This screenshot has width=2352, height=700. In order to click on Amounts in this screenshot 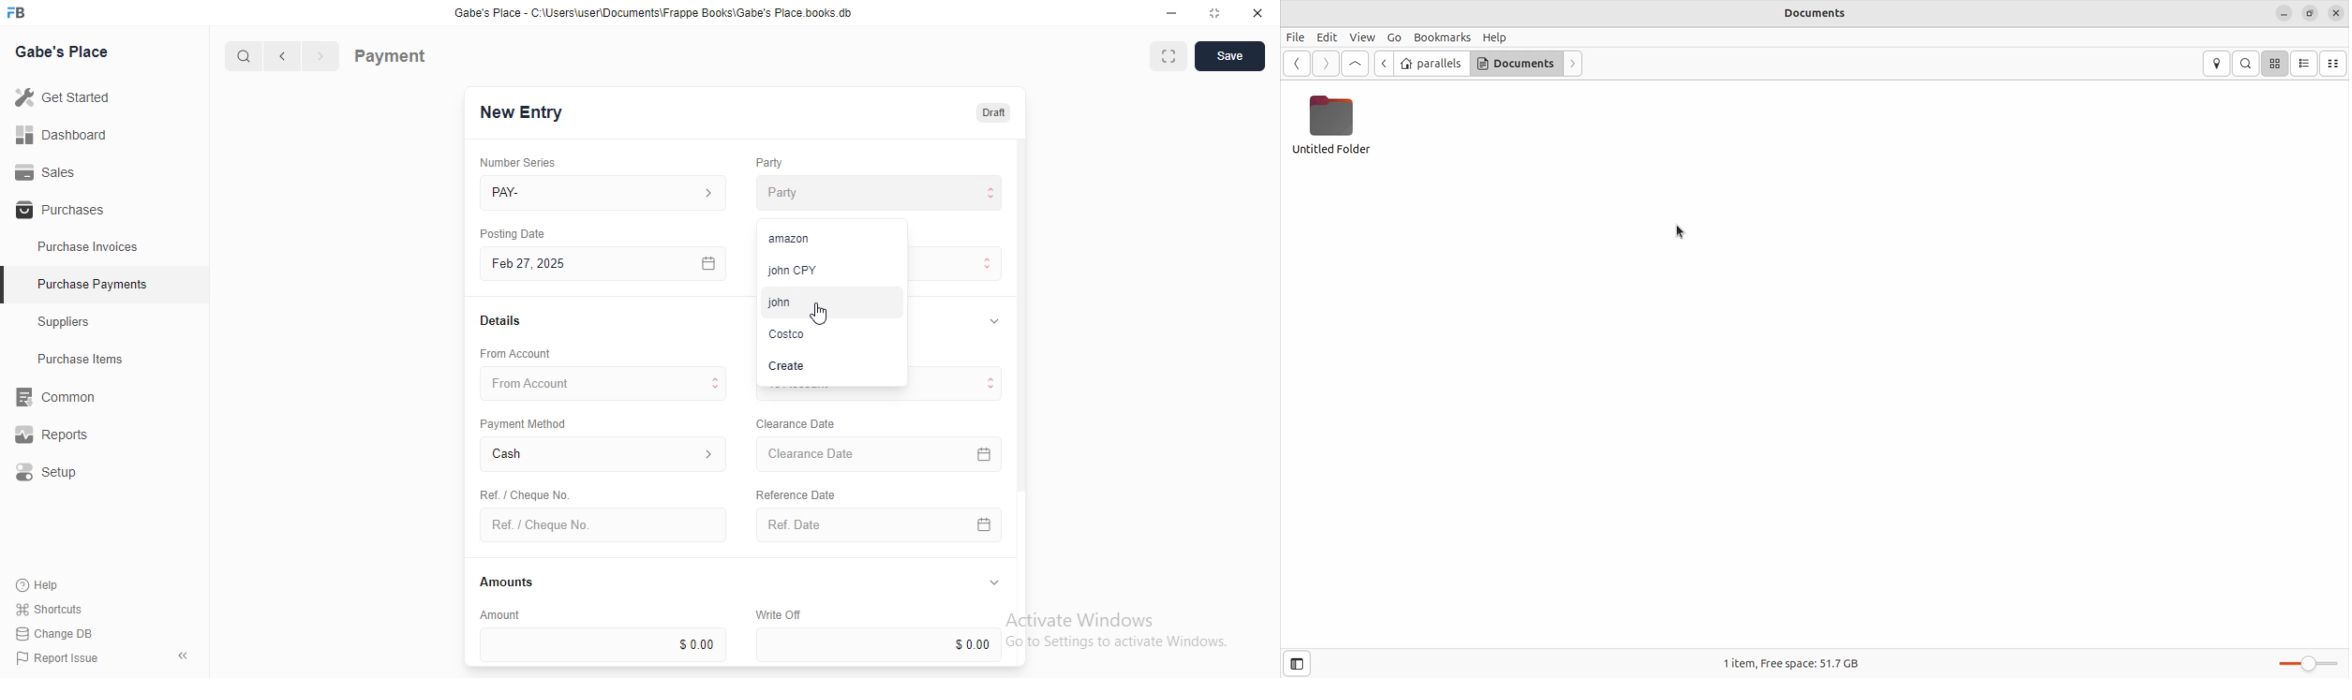, I will do `click(502, 582)`.